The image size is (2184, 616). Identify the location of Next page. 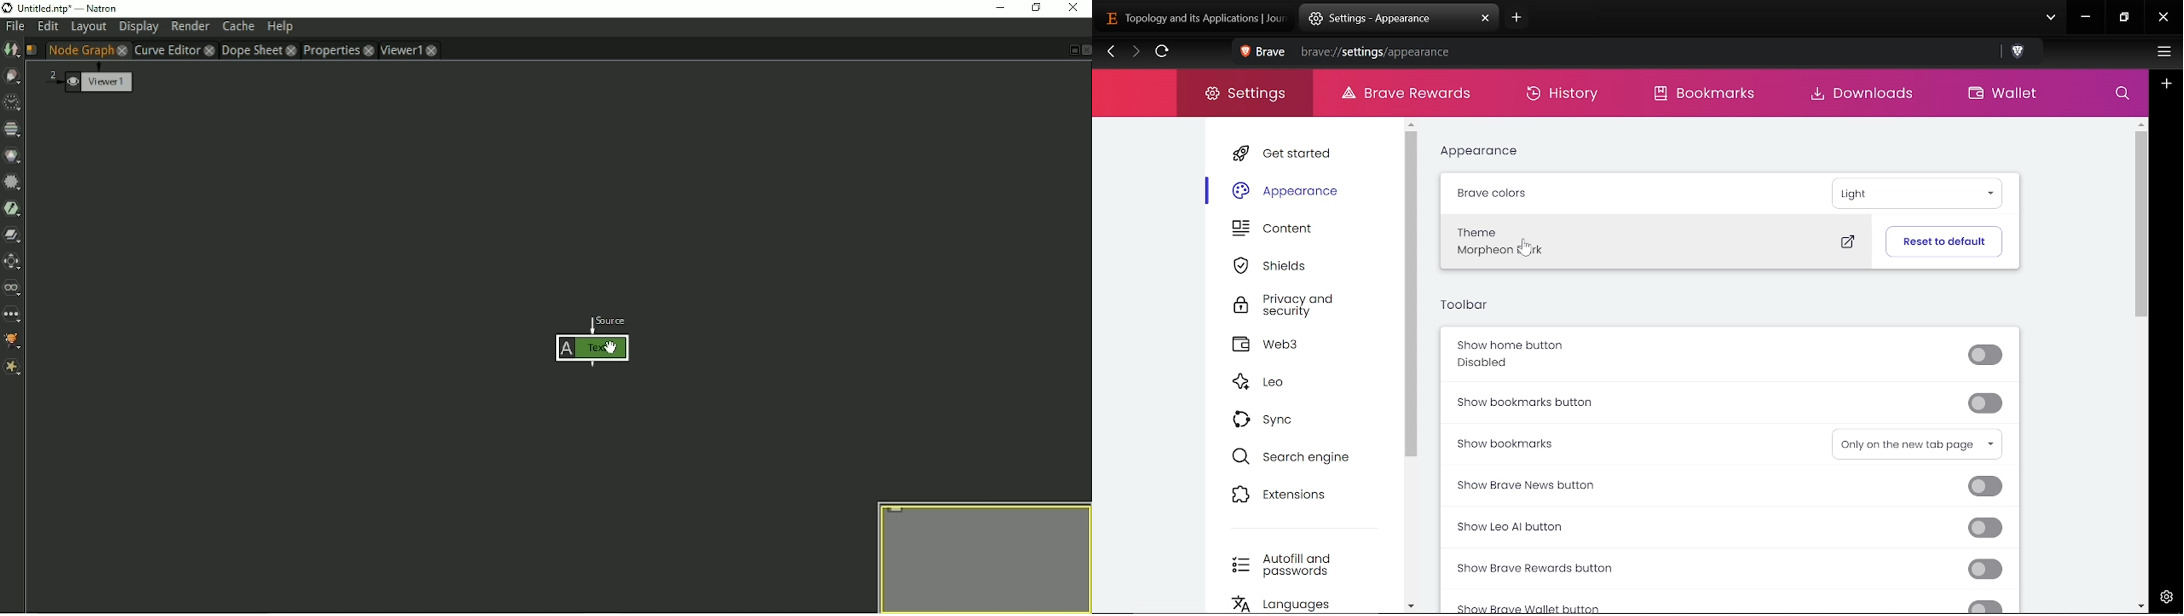
(1135, 53).